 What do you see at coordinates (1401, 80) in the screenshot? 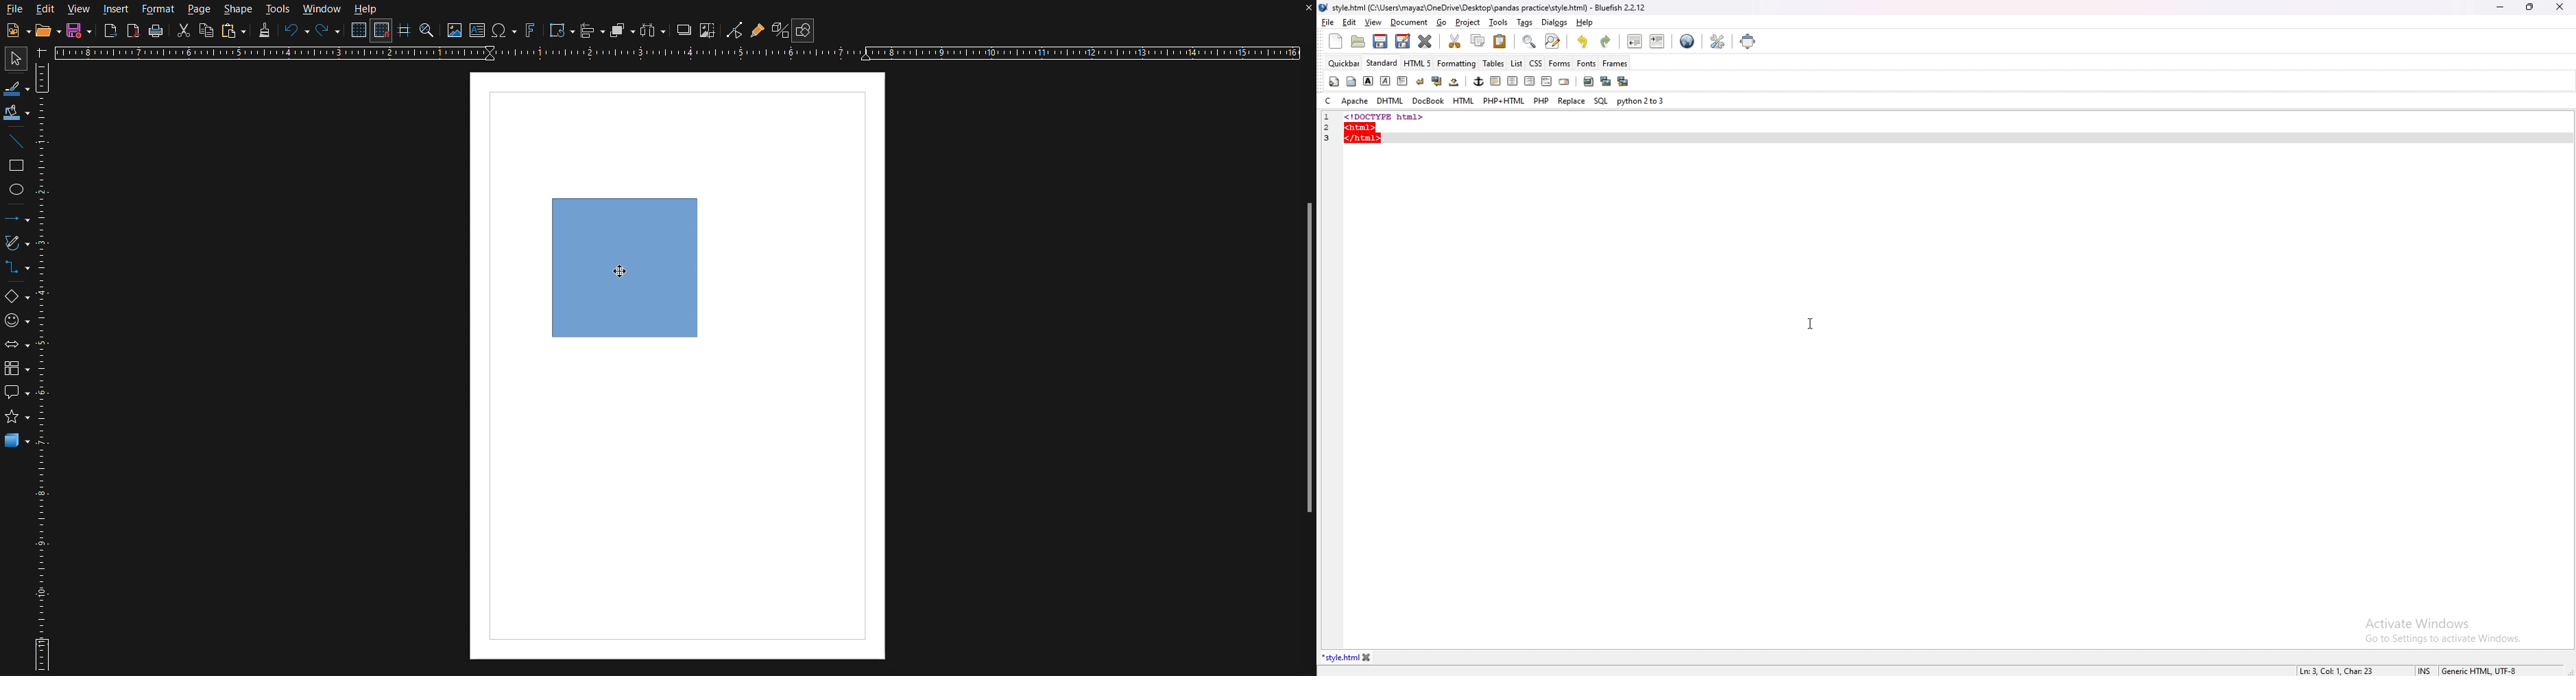
I see `paragraph` at bounding box center [1401, 80].